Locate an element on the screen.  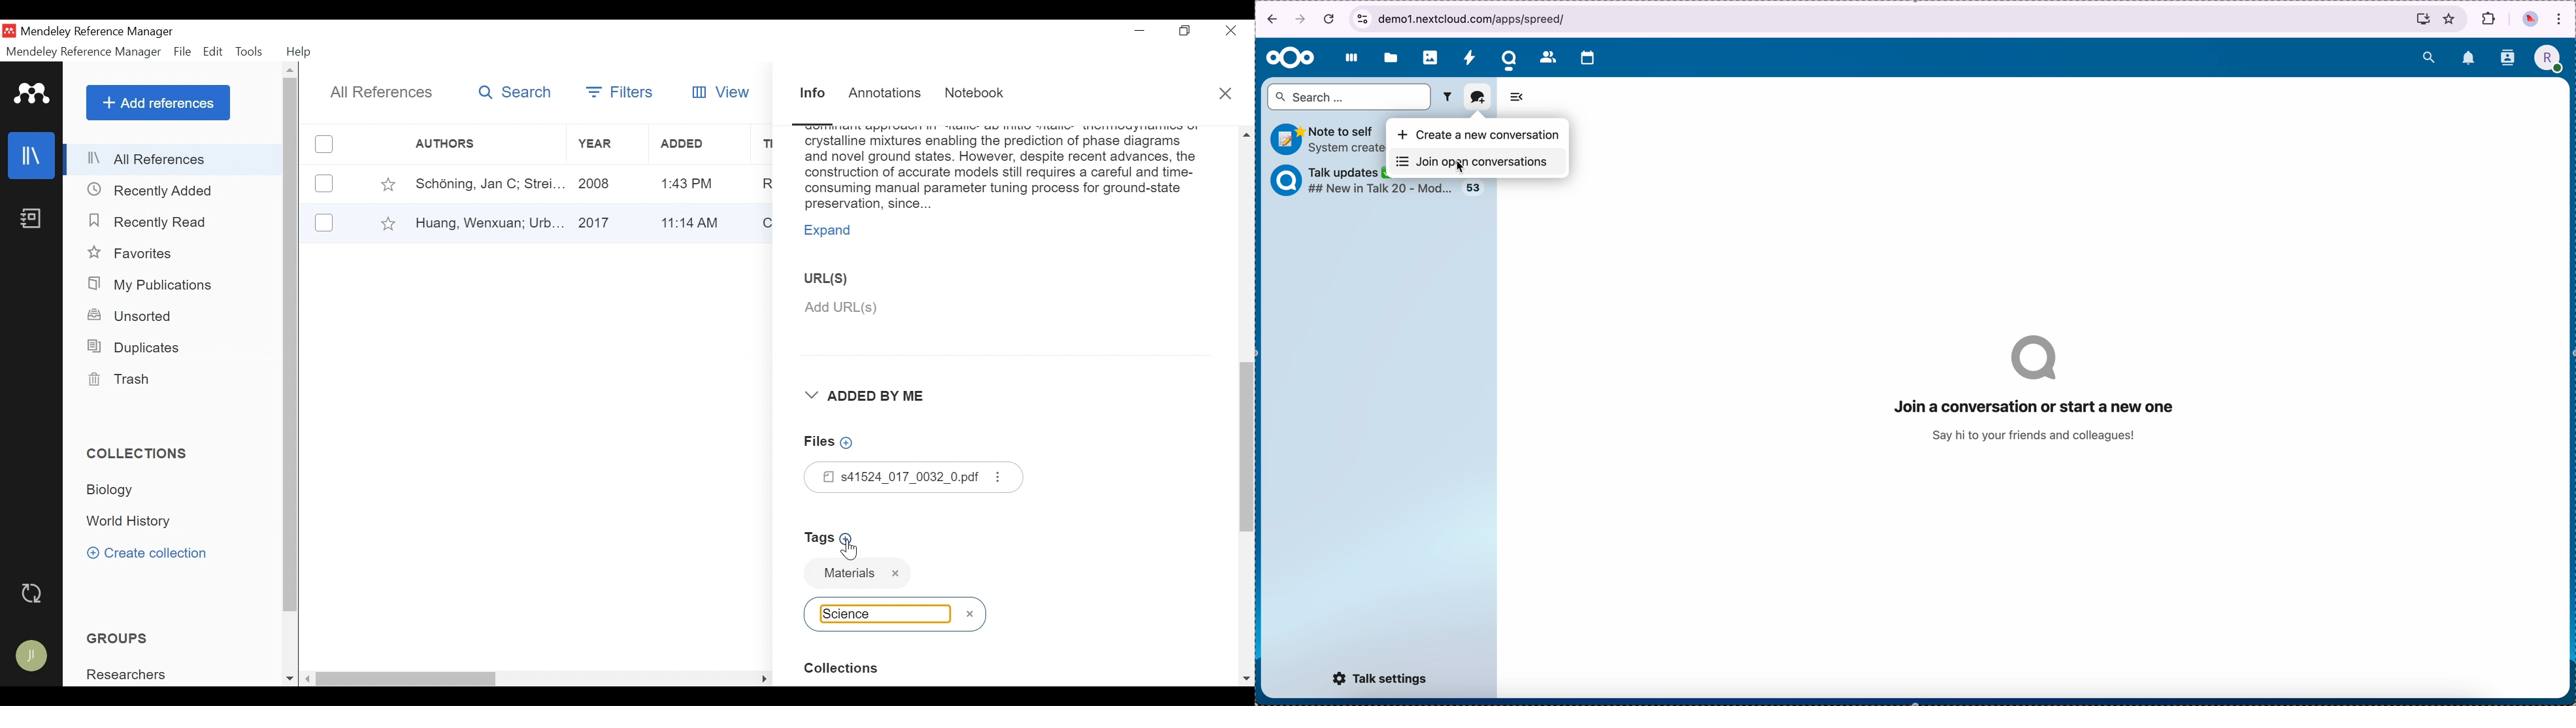
Year is located at coordinates (603, 144).